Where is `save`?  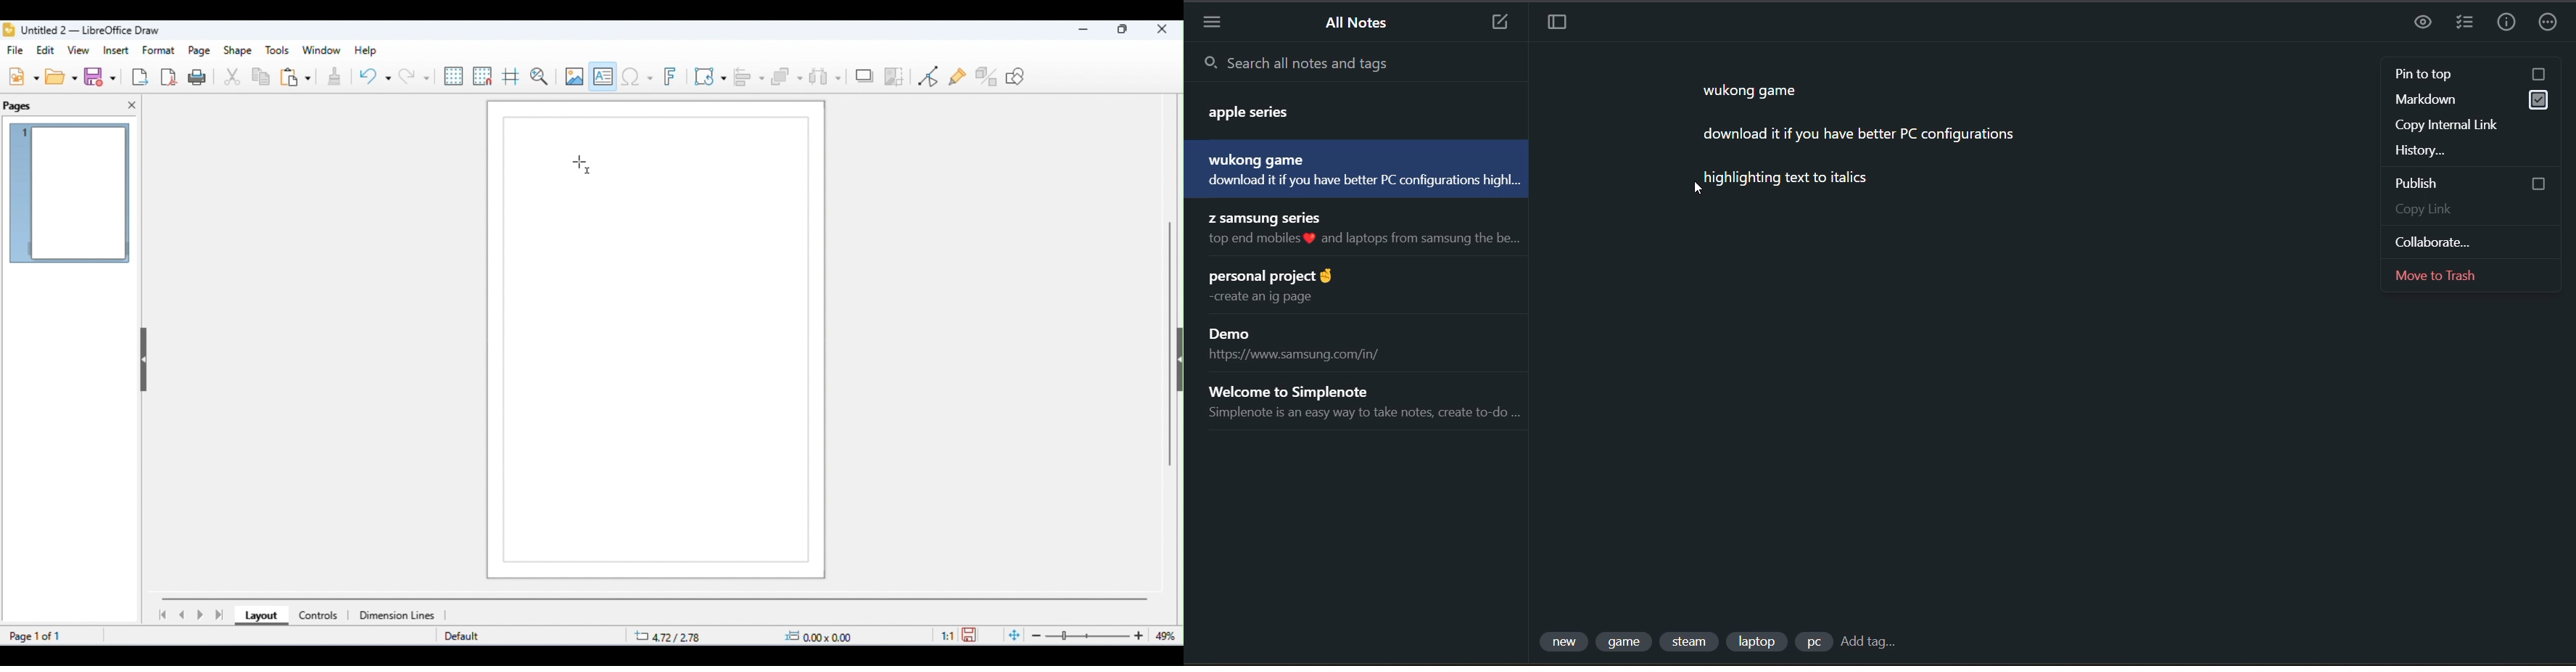
save is located at coordinates (972, 634).